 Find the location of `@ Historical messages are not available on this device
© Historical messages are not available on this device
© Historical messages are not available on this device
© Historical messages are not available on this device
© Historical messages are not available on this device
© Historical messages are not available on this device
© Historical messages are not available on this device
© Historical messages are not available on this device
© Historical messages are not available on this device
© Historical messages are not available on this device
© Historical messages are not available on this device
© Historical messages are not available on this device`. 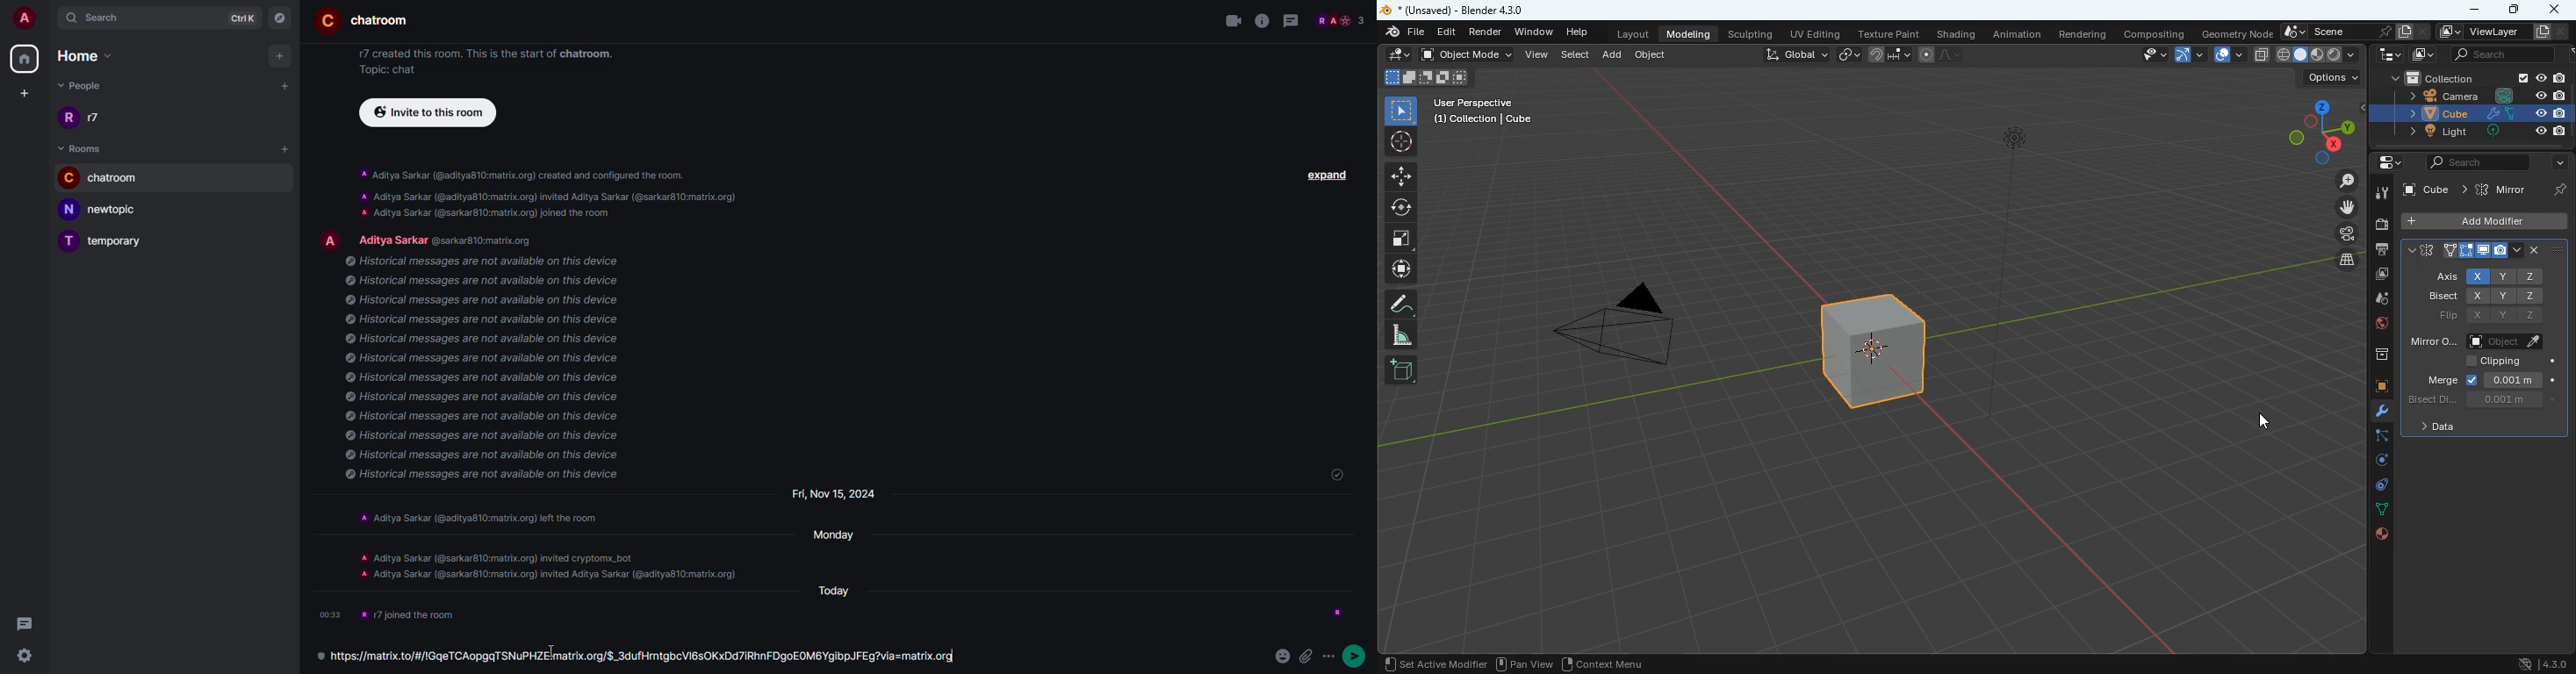

@ Historical messages are not available on this device
© Historical messages are not available on this device
© Historical messages are not available on this device
© Historical messages are not available on this device
© Historical messages are not available on this device
© Historical messages are not available on this device
© Historical messages are not available on this device
© Historical messages are not available on this device
© Historical messages are not available on this device
© Historical messages are not available on this device
© Historical messages are not available on this device
© Historical messages are not available on this device is located at coordinates (495, 372).